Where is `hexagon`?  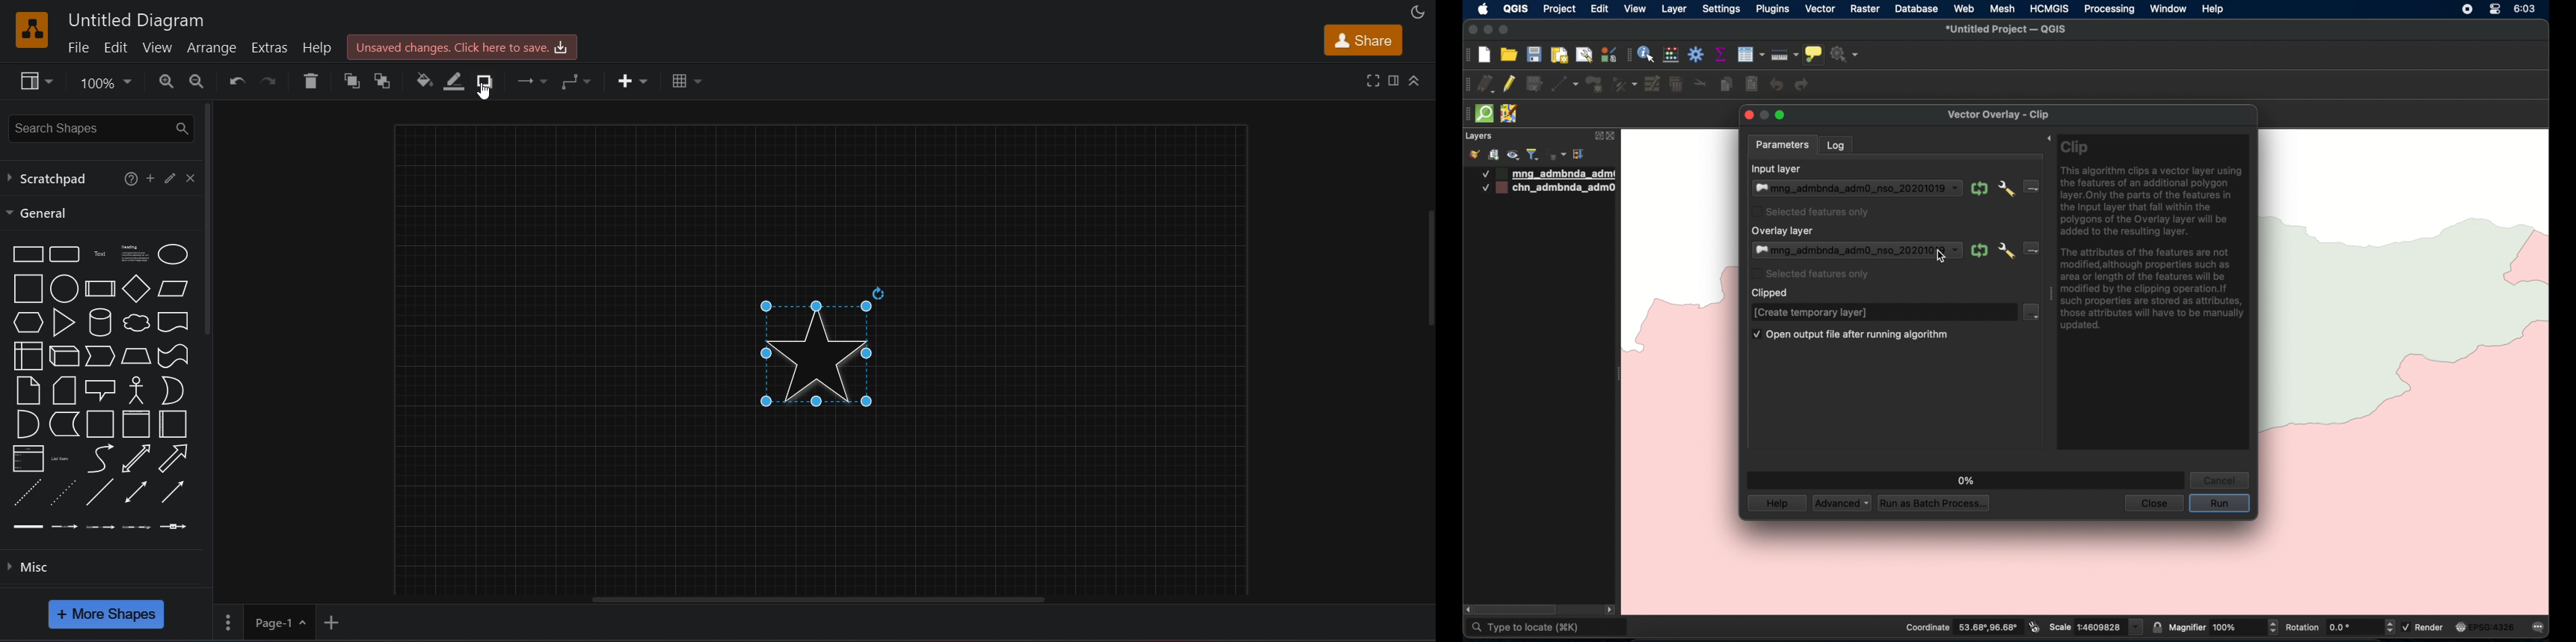 hexagon is located at coordinates (24, 322).